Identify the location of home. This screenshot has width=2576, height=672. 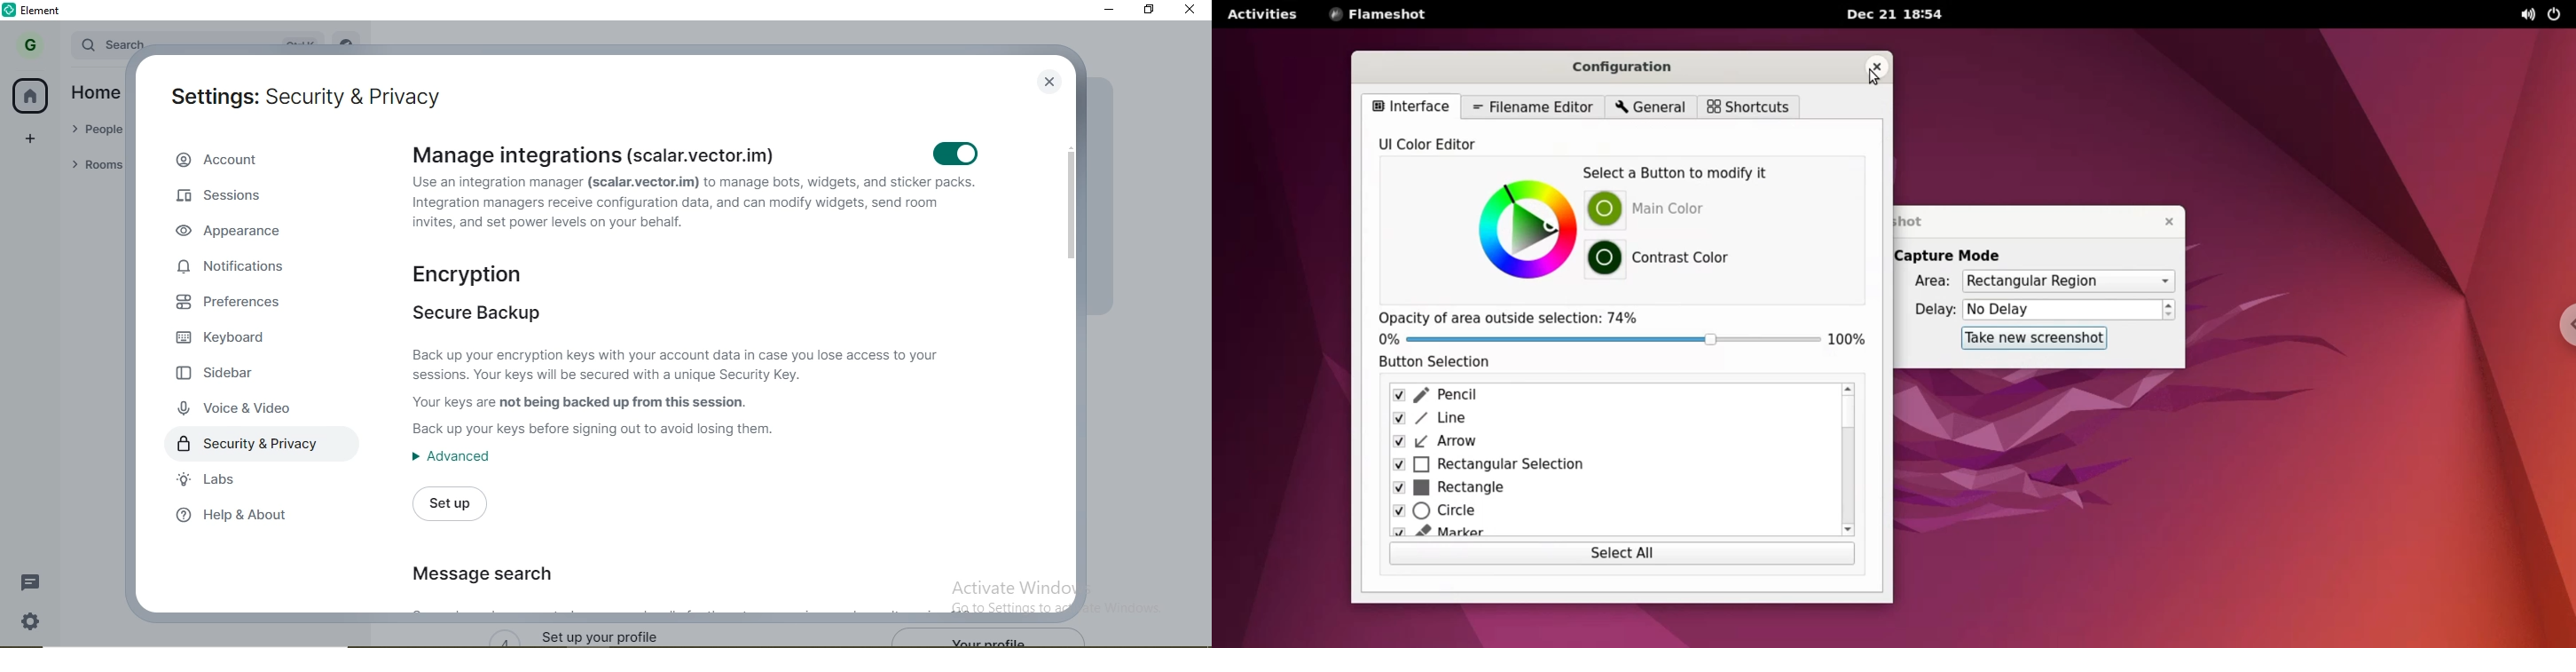
(32, 97).